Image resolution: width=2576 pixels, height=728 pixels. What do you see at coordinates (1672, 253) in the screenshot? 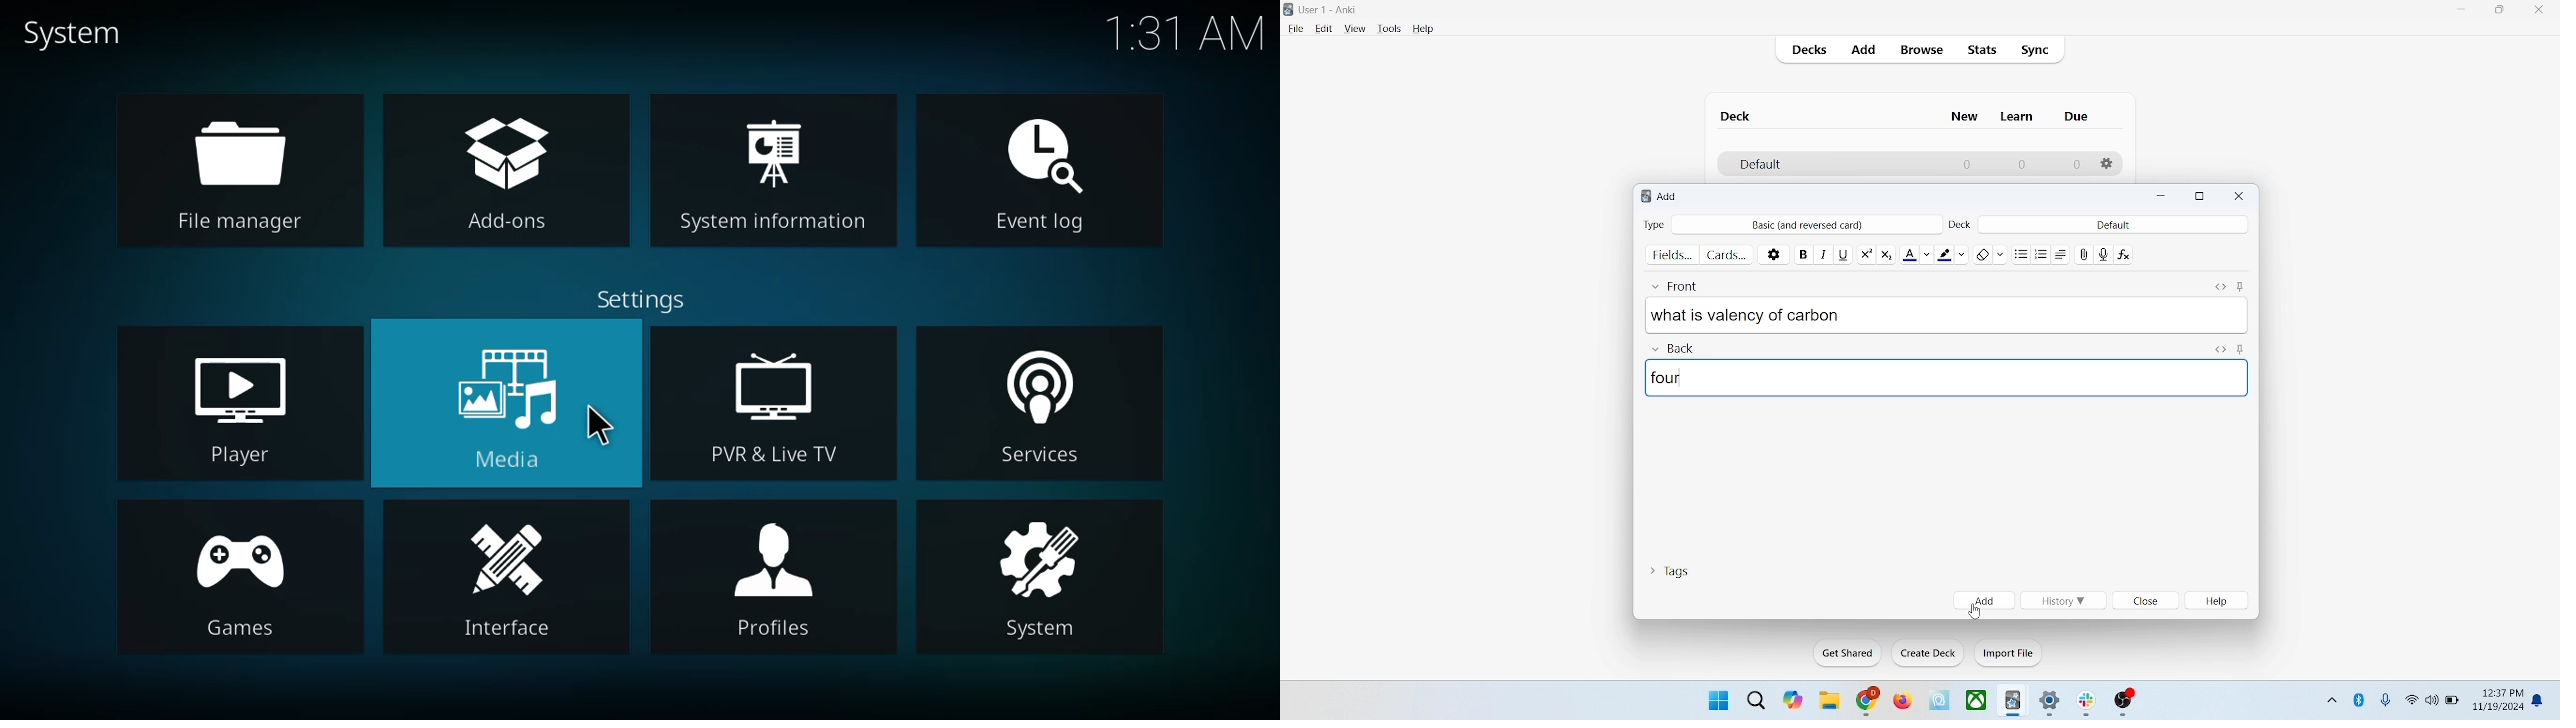
I see `fields` at bounding box center [1672, 253].